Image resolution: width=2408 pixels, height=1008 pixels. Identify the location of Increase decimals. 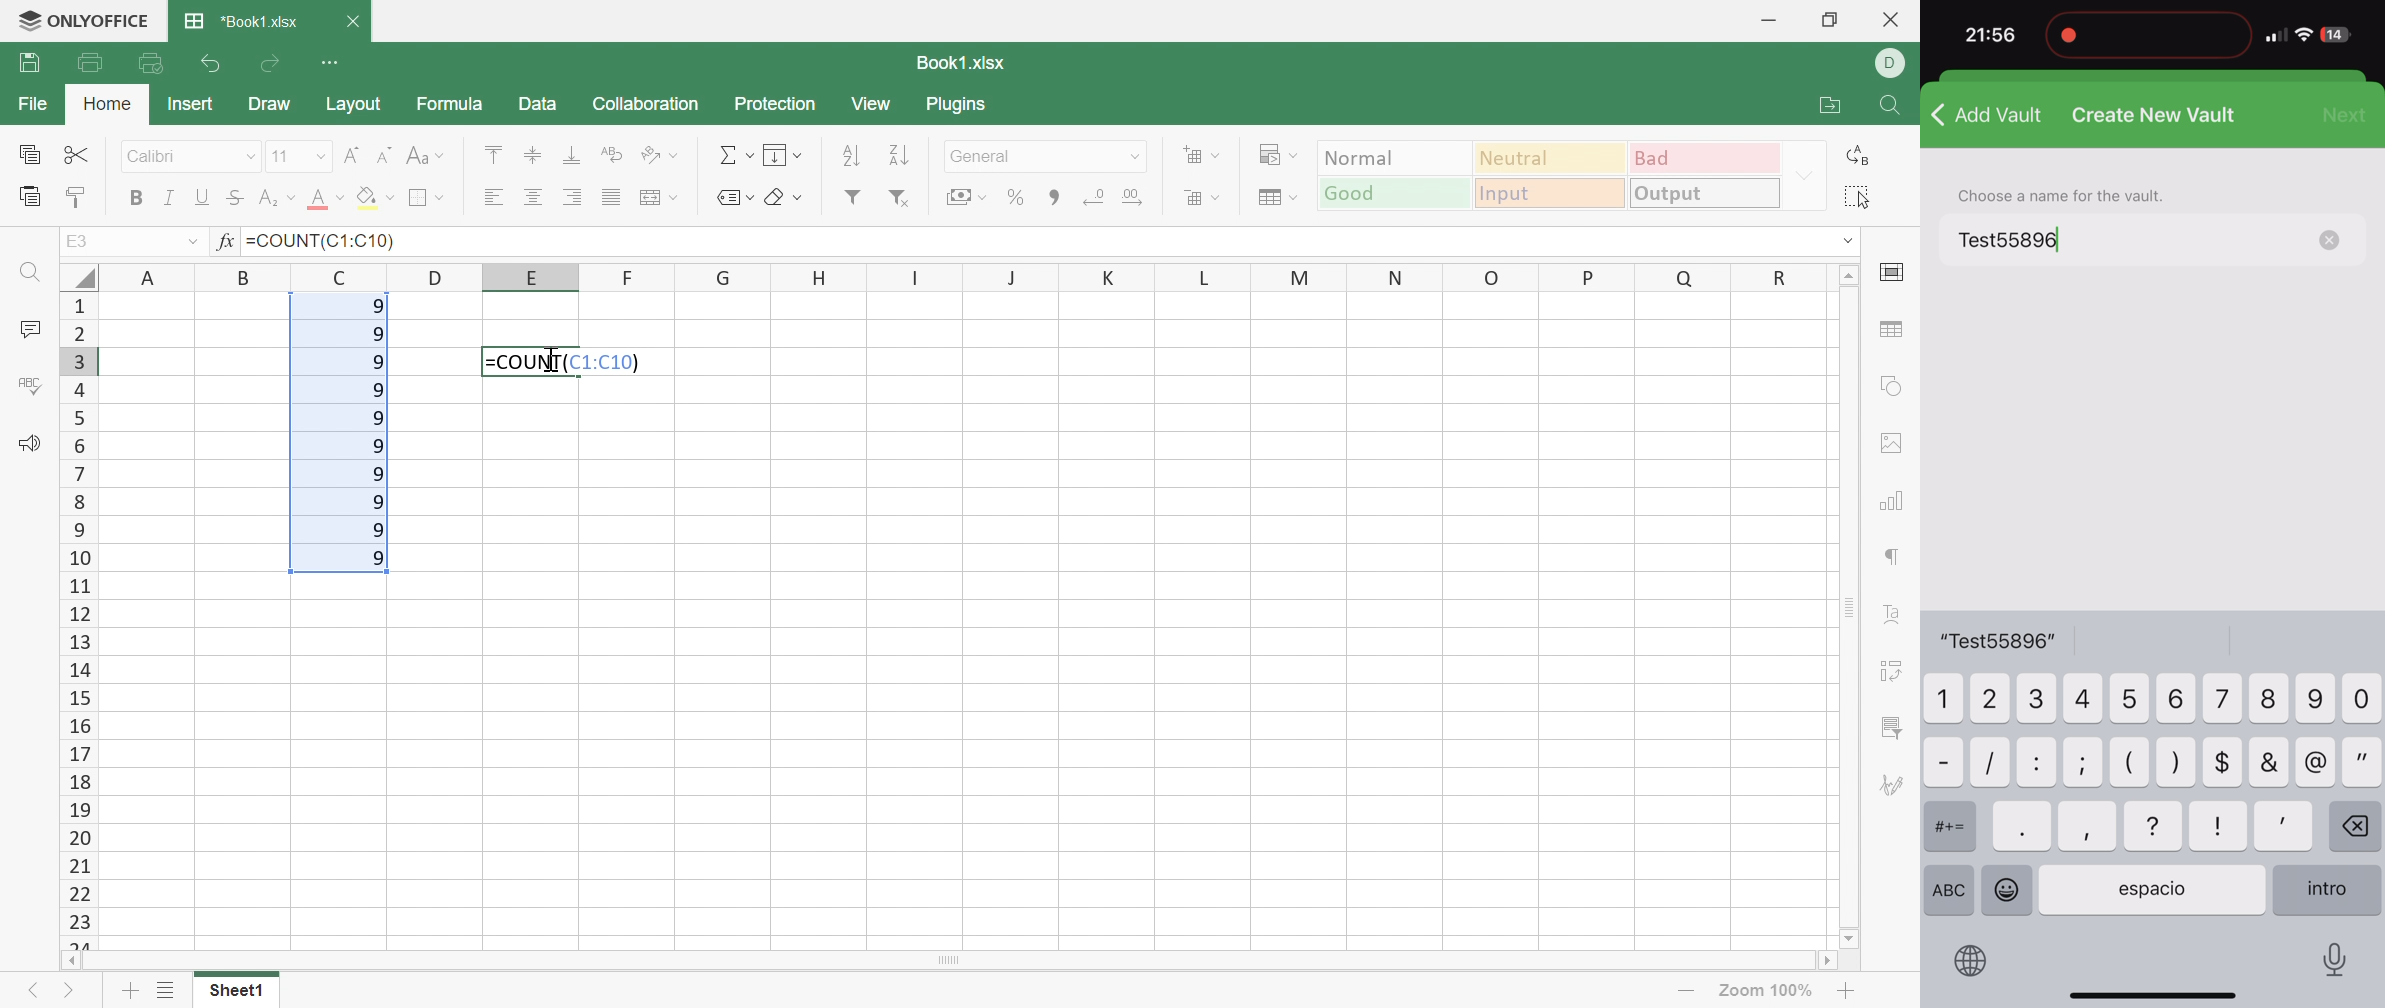
(1139, 197).